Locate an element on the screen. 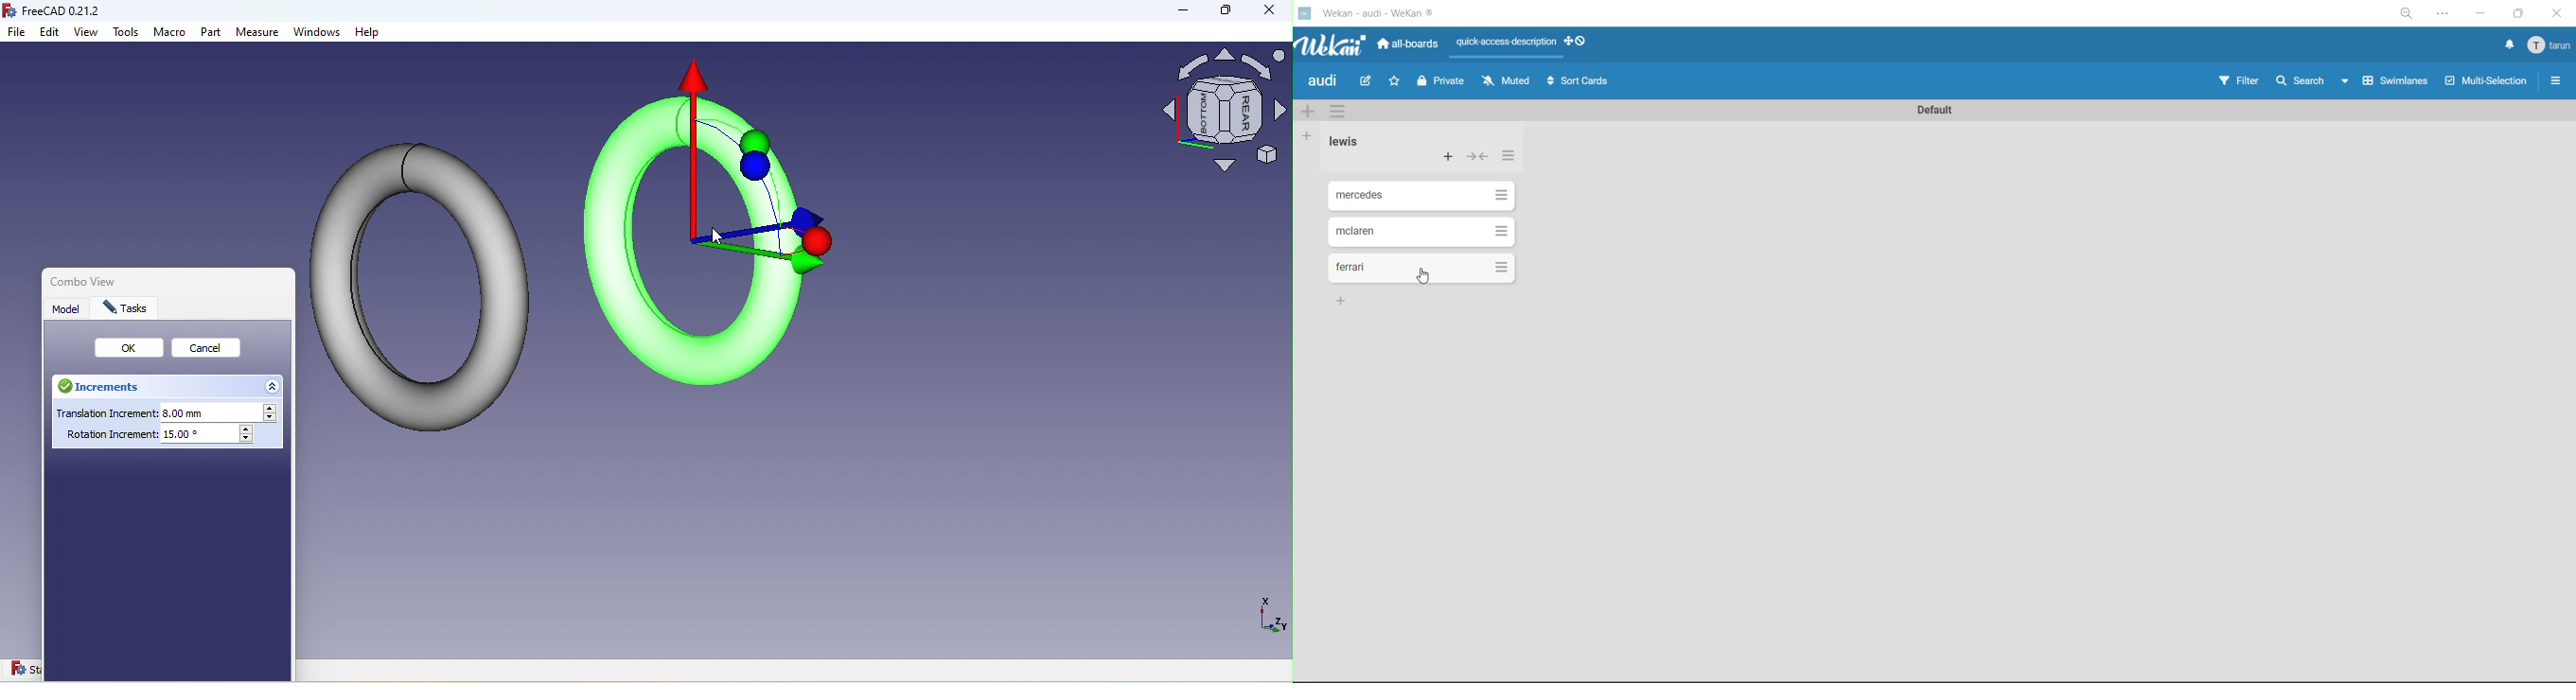 This screenshot has height=700, width=2576. cards is located at coordinates (1418, 196).